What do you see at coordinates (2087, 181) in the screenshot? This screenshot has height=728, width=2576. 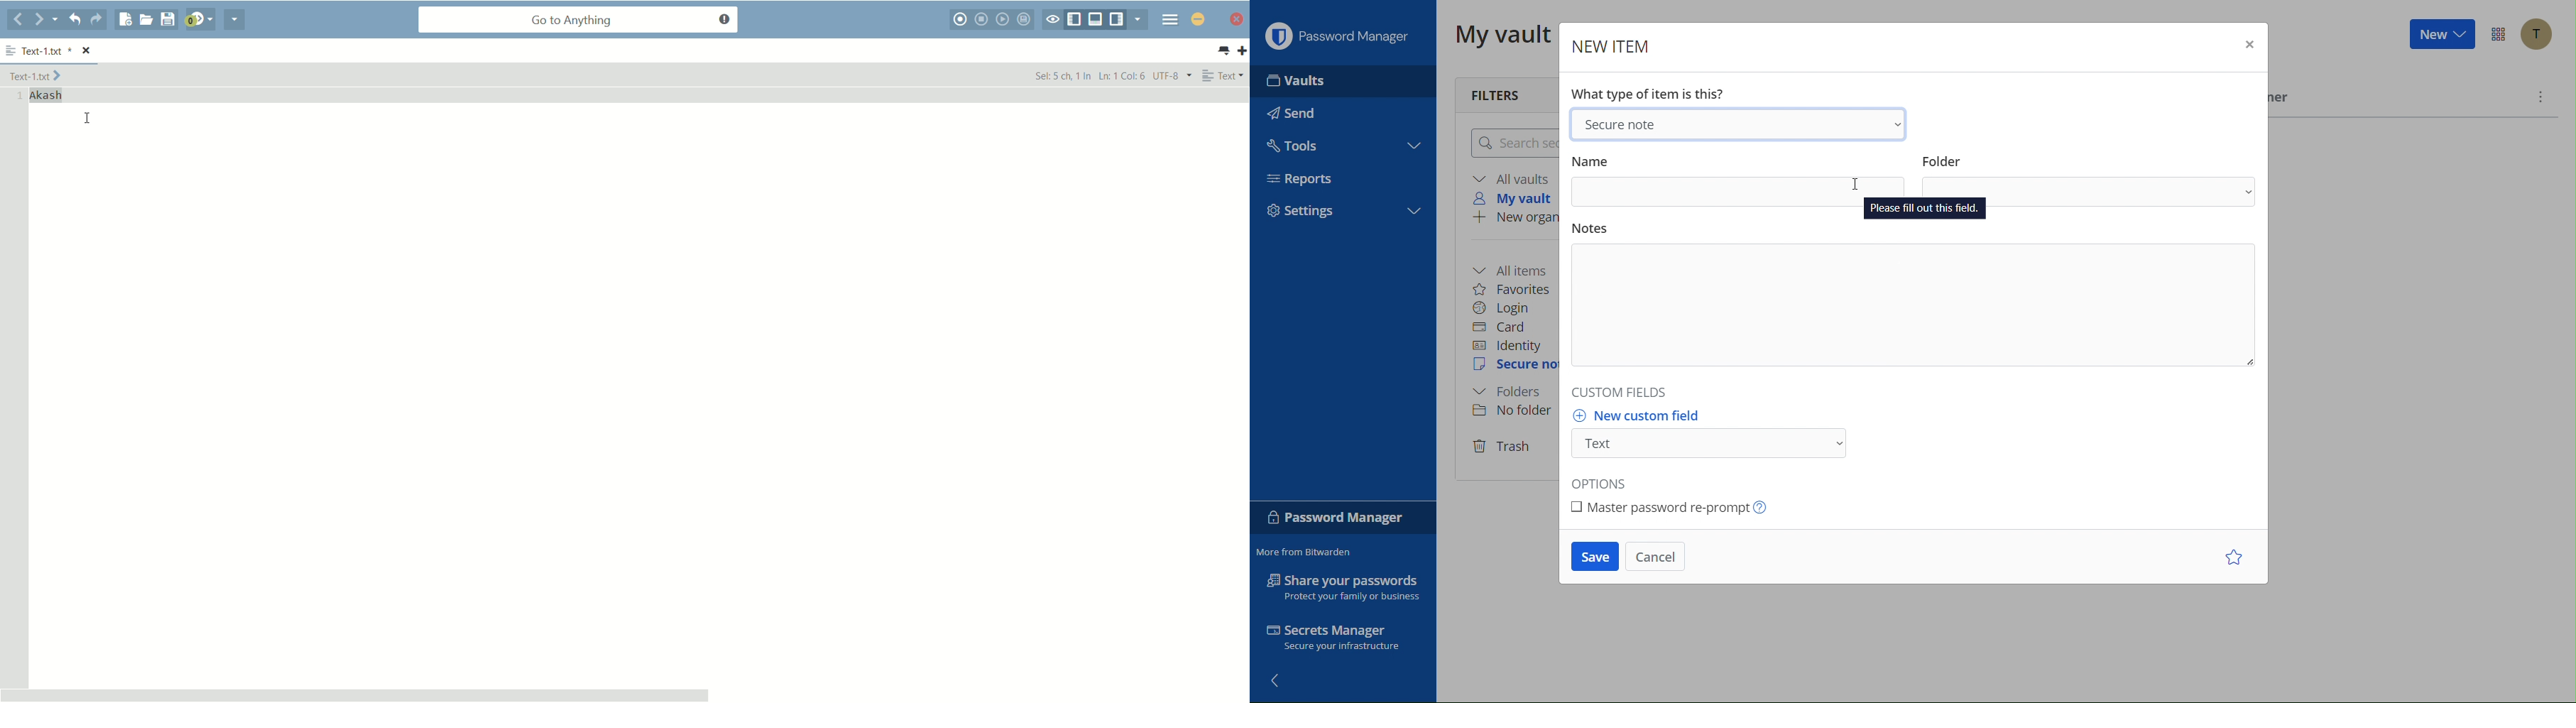 I see `Folder` at bounding box center [2087, 181].